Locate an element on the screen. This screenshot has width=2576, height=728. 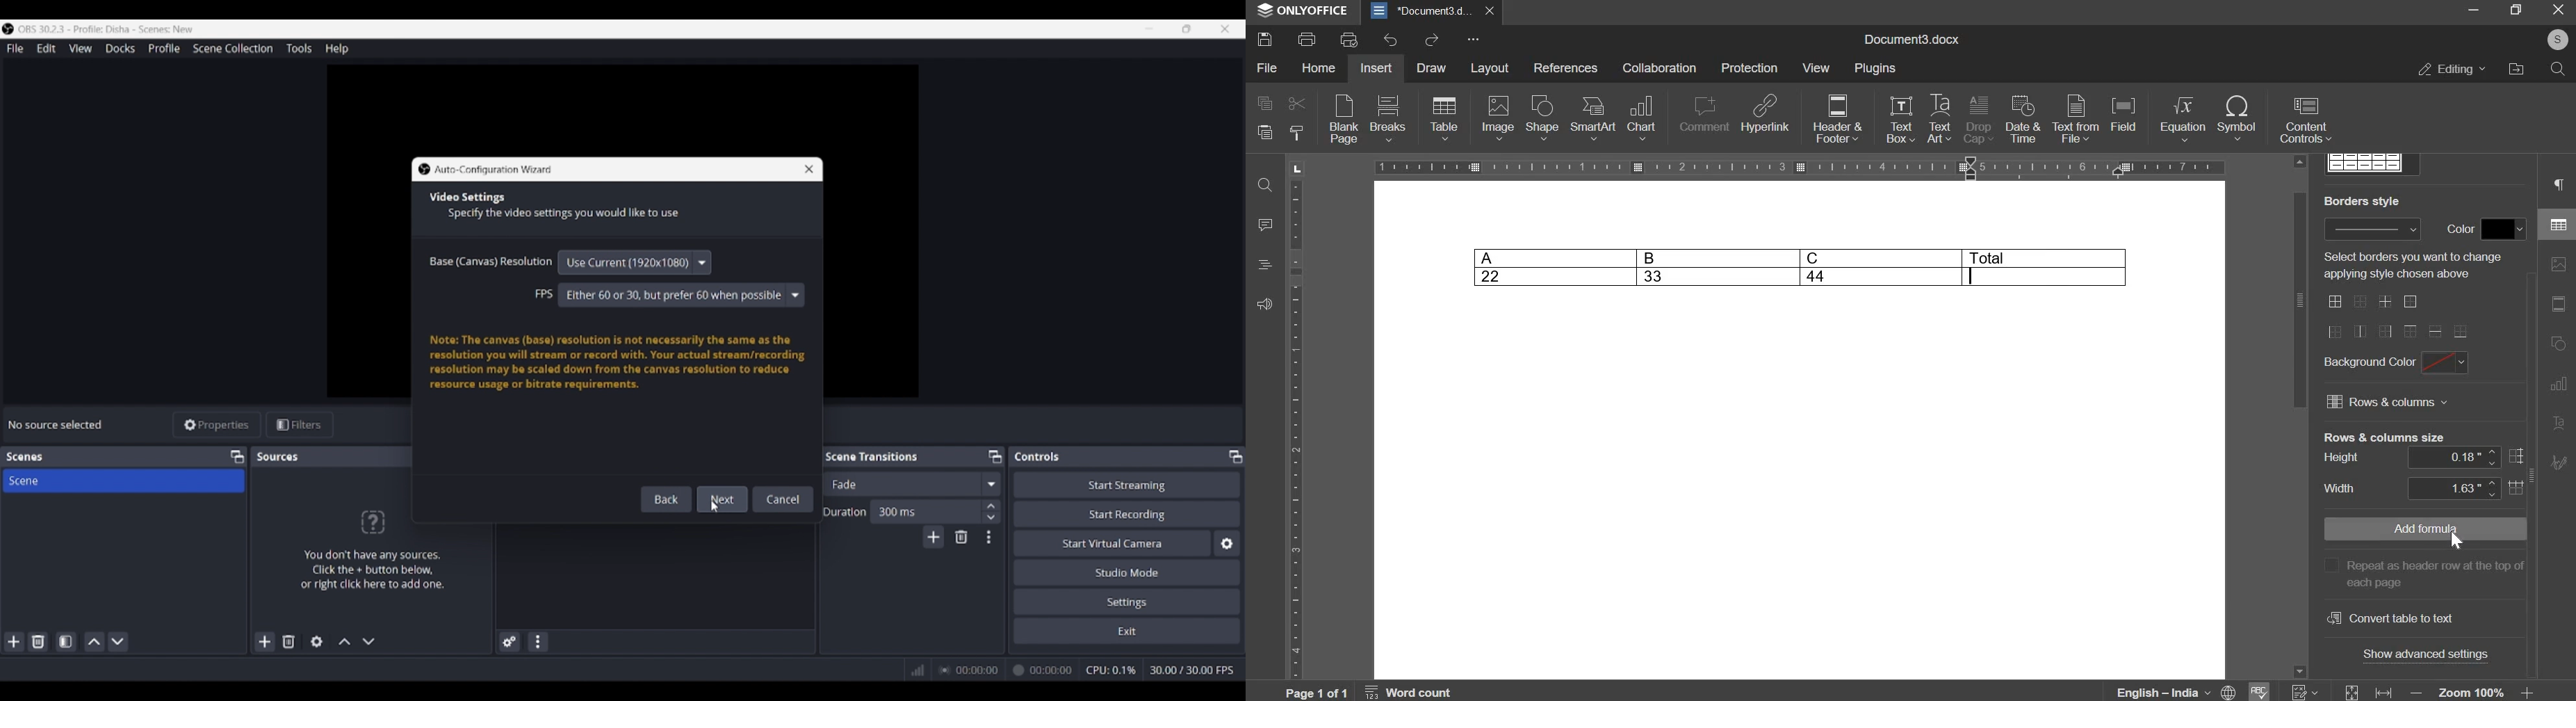
equation is located at coordinates (2180, 119).